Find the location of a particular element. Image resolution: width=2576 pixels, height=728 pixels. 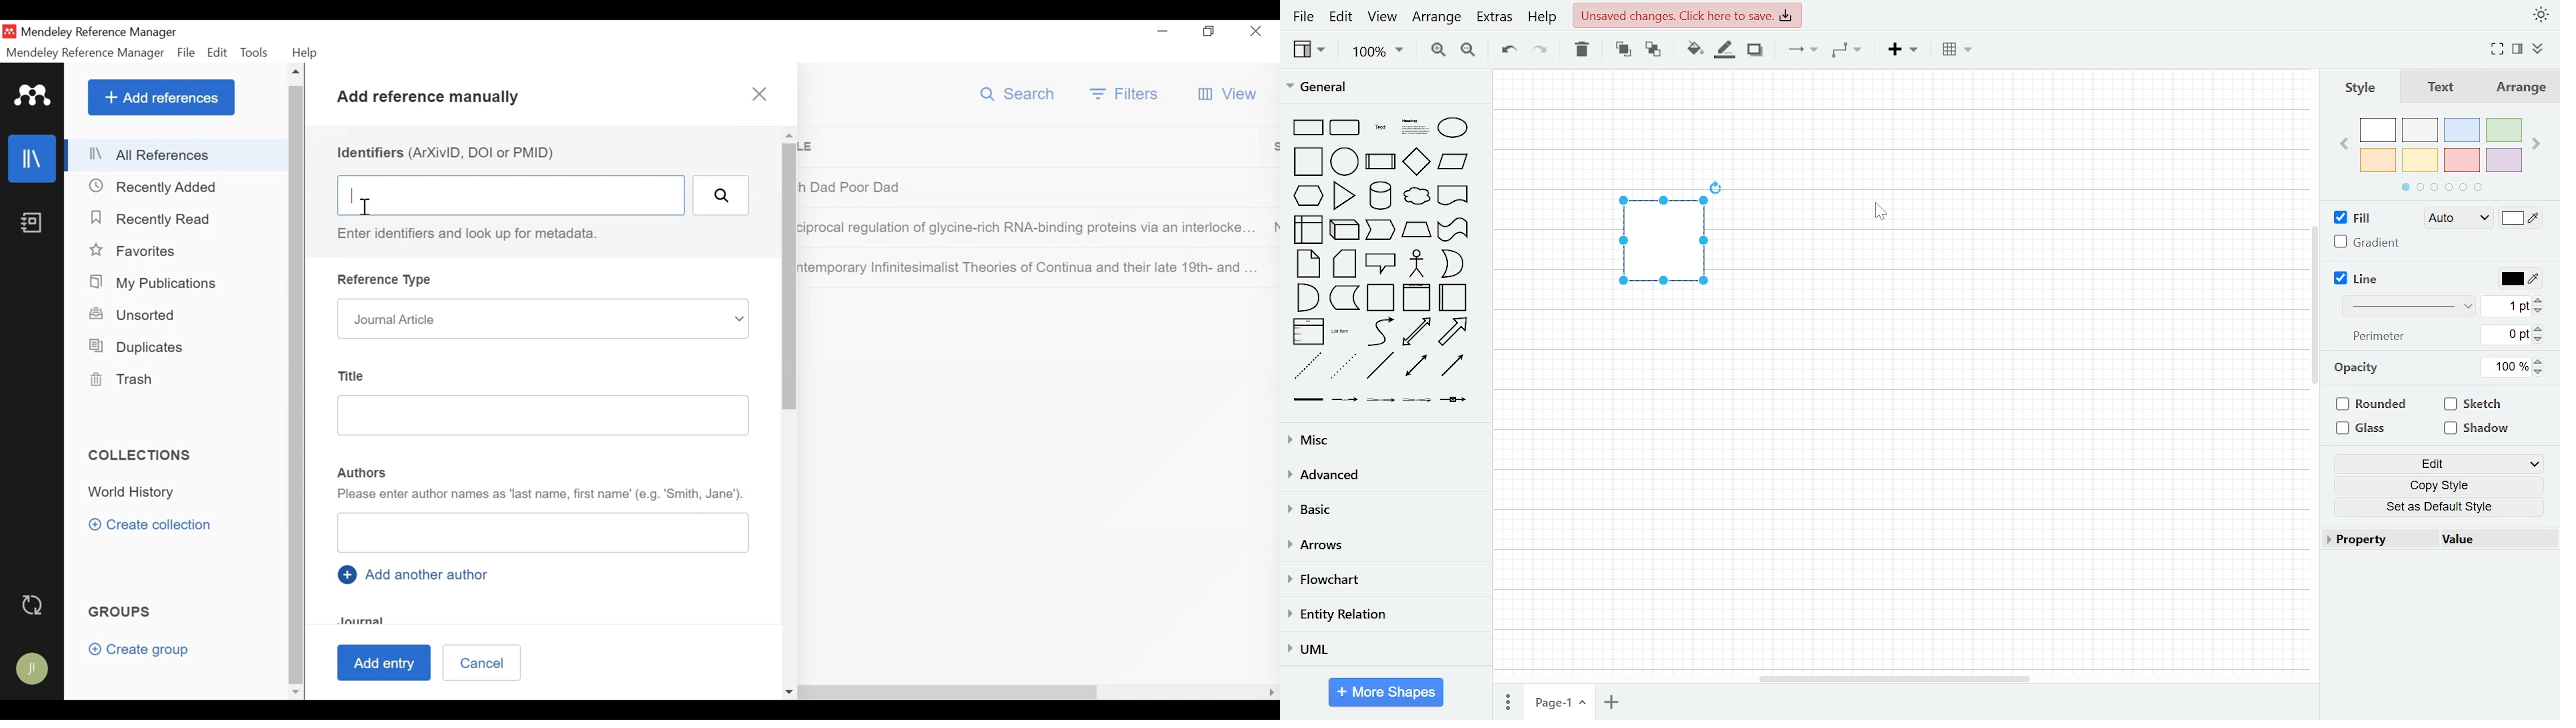

connector is located at coordinates (1803, 50).